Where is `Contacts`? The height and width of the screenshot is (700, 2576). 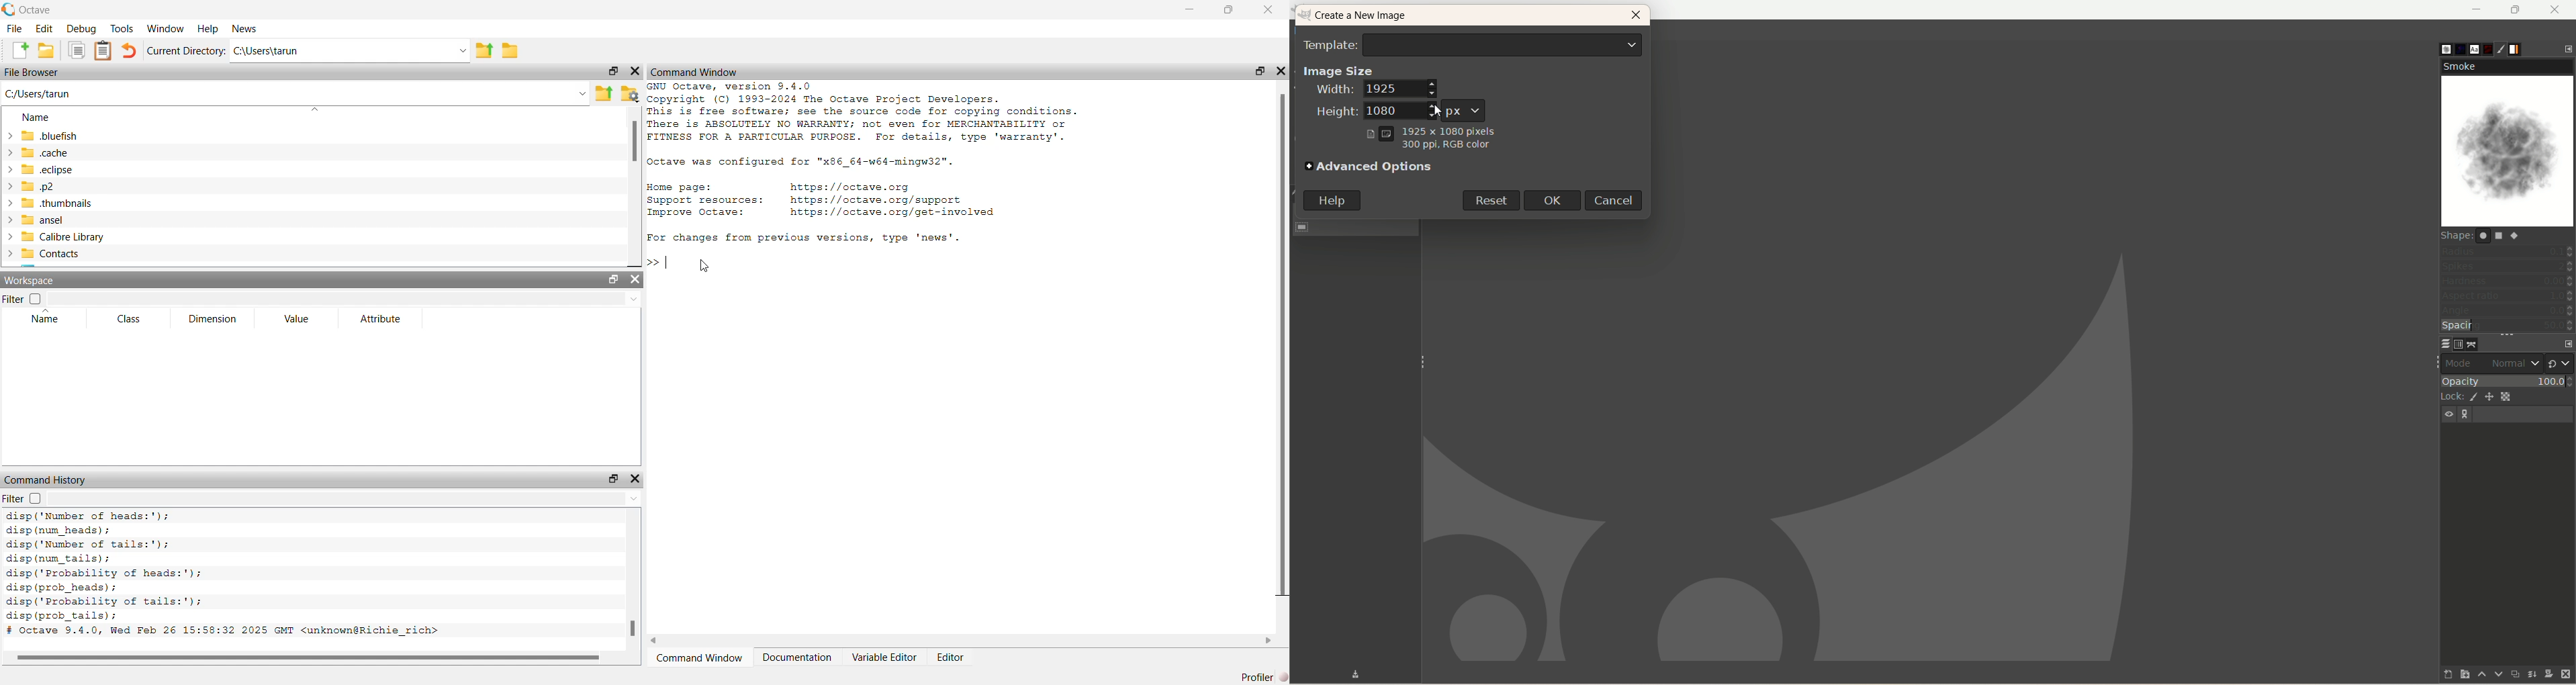 Contacts is located at coordinates (51, 253).